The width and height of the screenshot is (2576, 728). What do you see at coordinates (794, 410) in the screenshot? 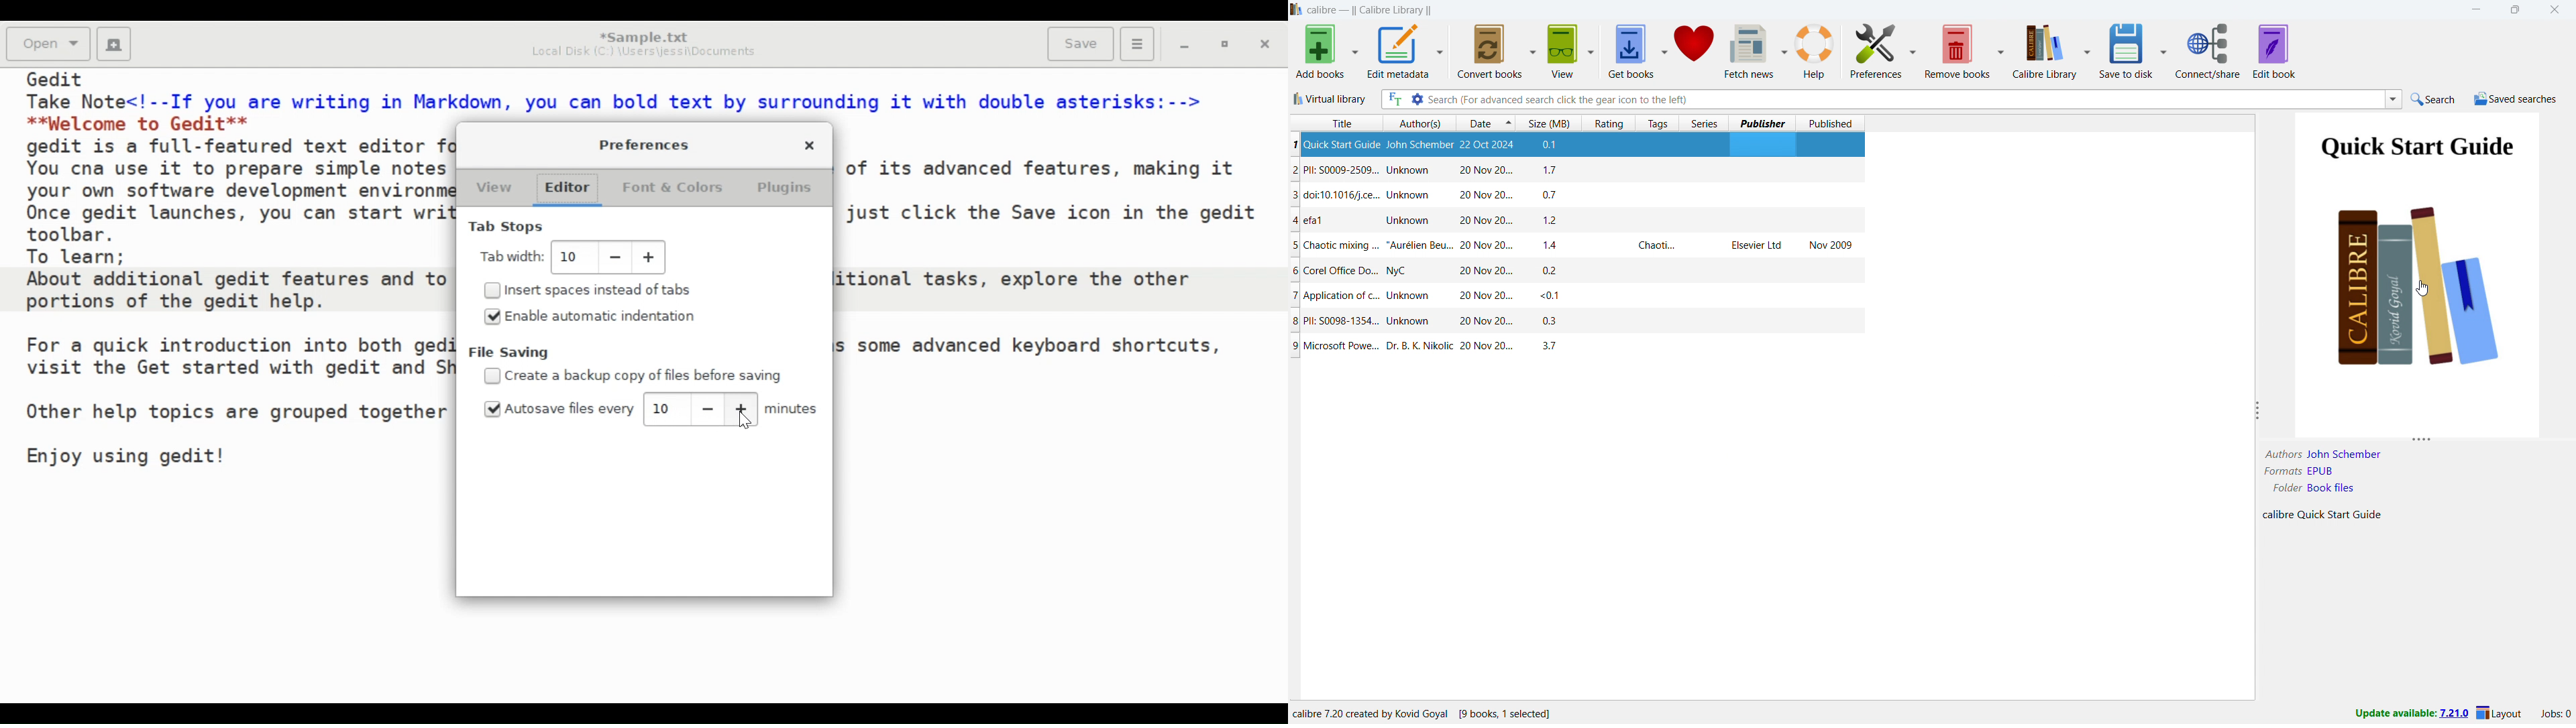
I see `minutes` at bounding box center [794, 410].